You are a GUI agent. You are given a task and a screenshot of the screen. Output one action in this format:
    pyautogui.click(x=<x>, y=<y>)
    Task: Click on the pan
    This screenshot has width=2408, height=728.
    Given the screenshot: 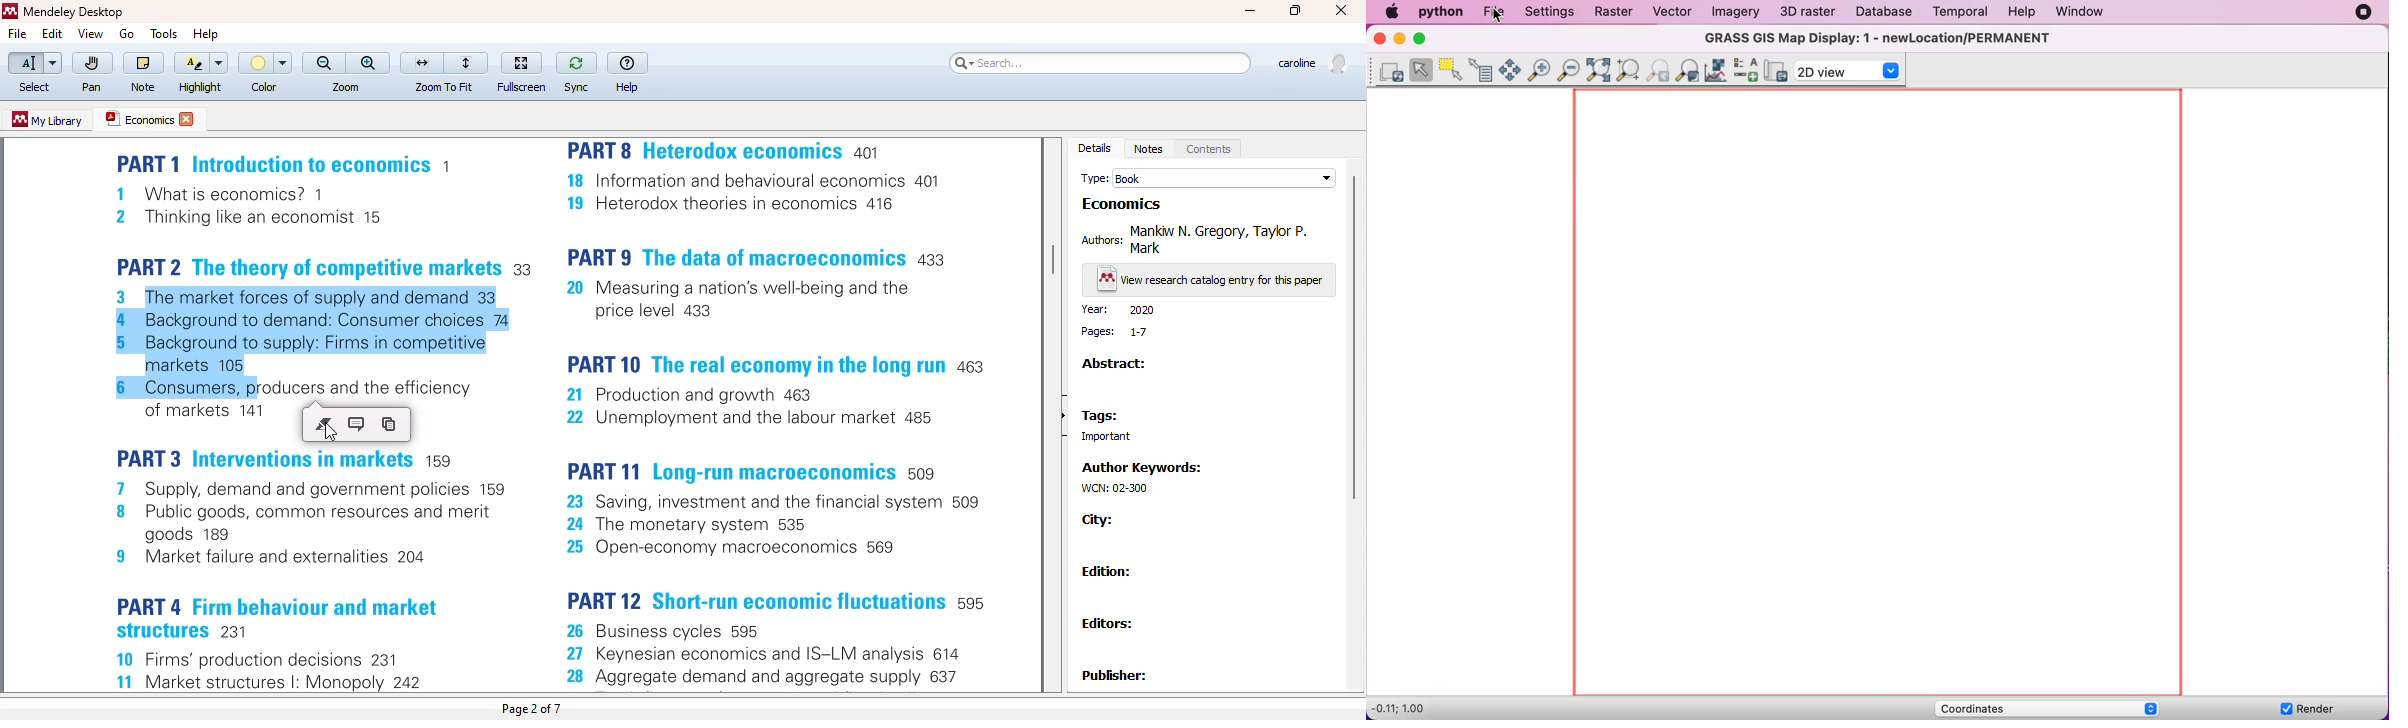 What is the action you would take?
    pyautogui.click(x=91, y=87)
    